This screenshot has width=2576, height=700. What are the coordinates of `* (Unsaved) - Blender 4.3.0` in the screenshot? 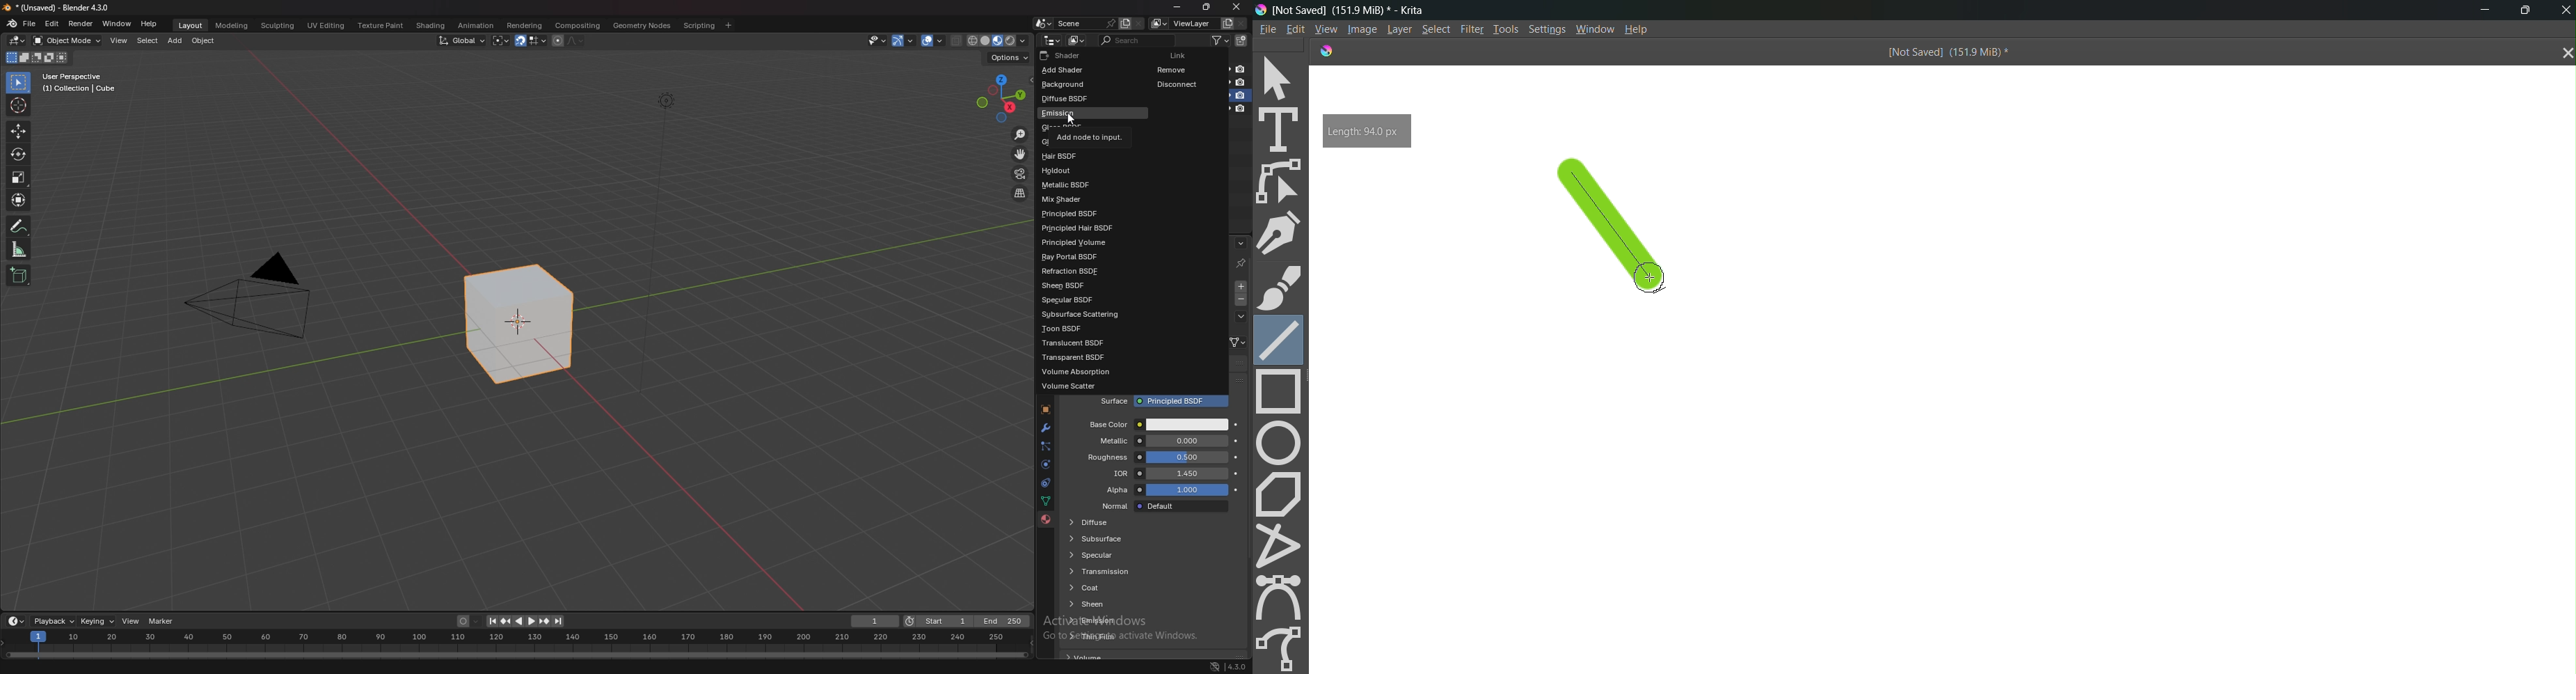 It's located at (66, 8).